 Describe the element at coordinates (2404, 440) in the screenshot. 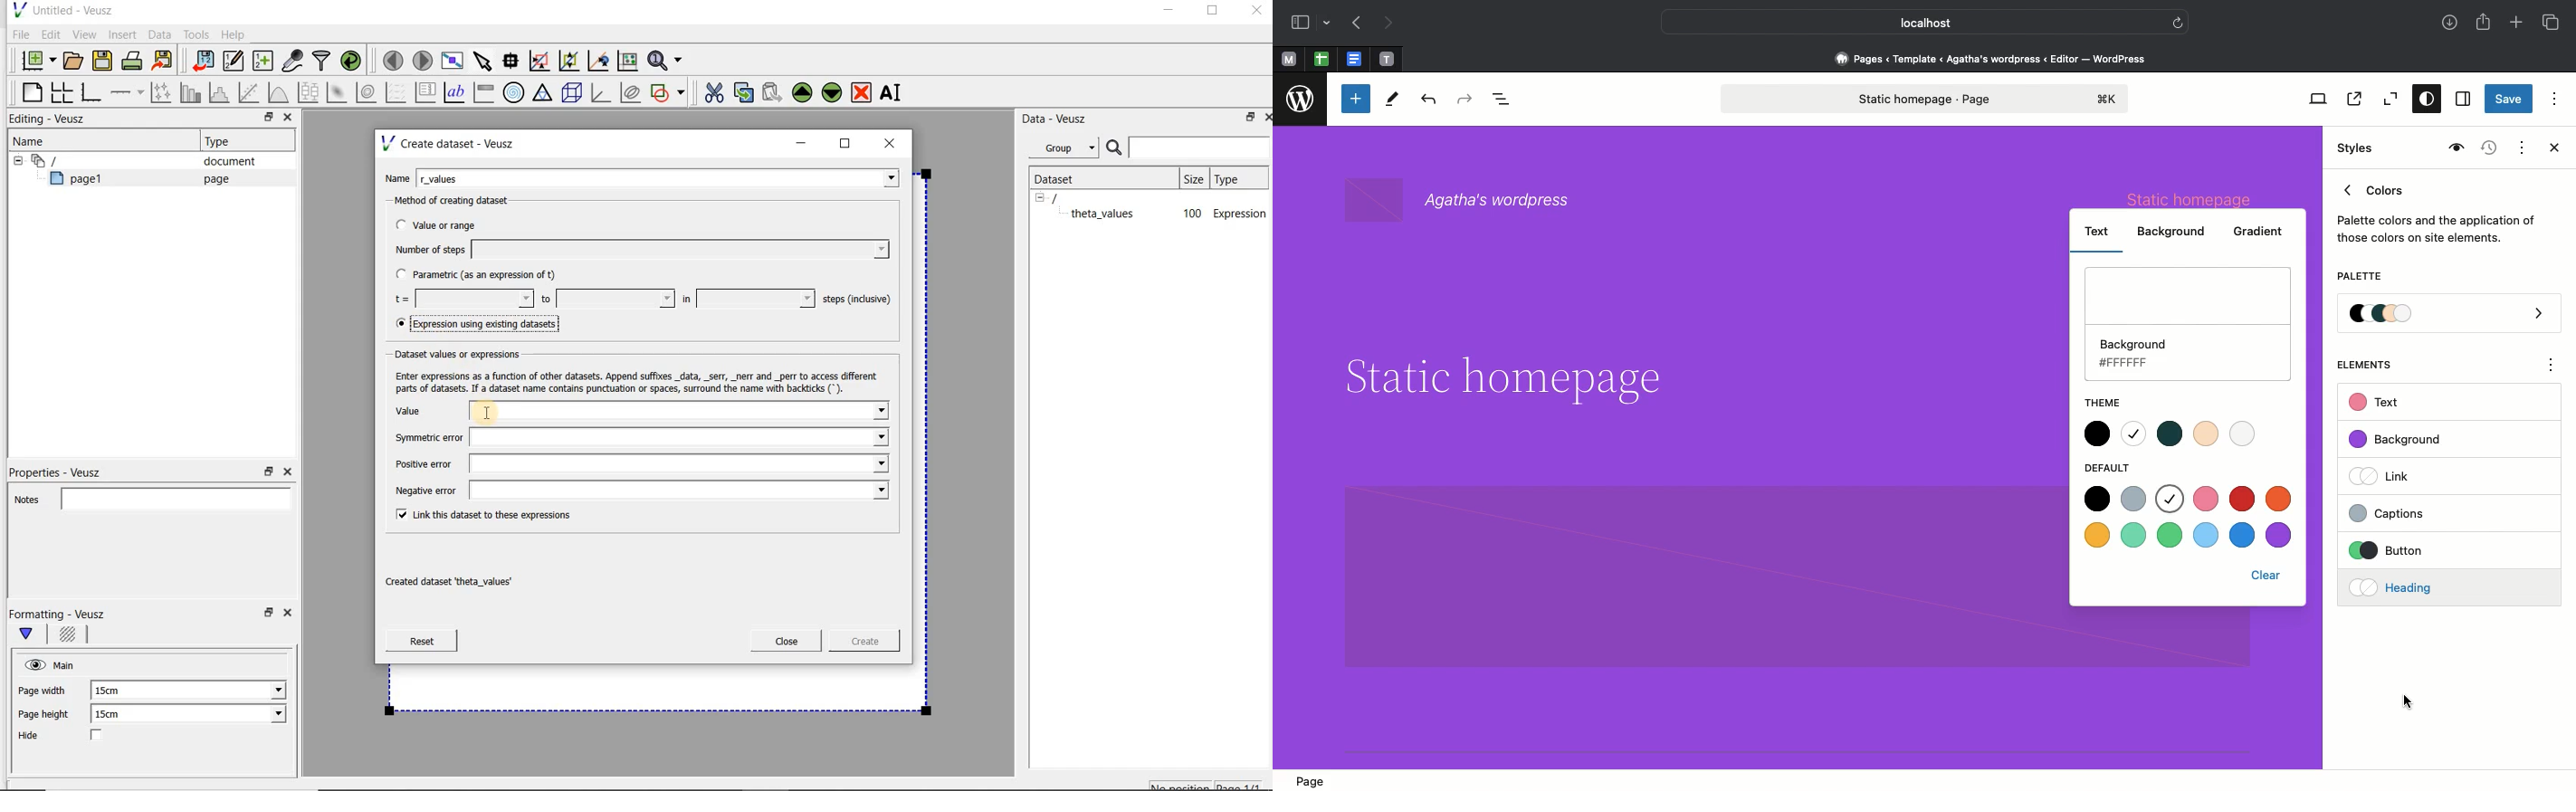

I see `Background` at that location.